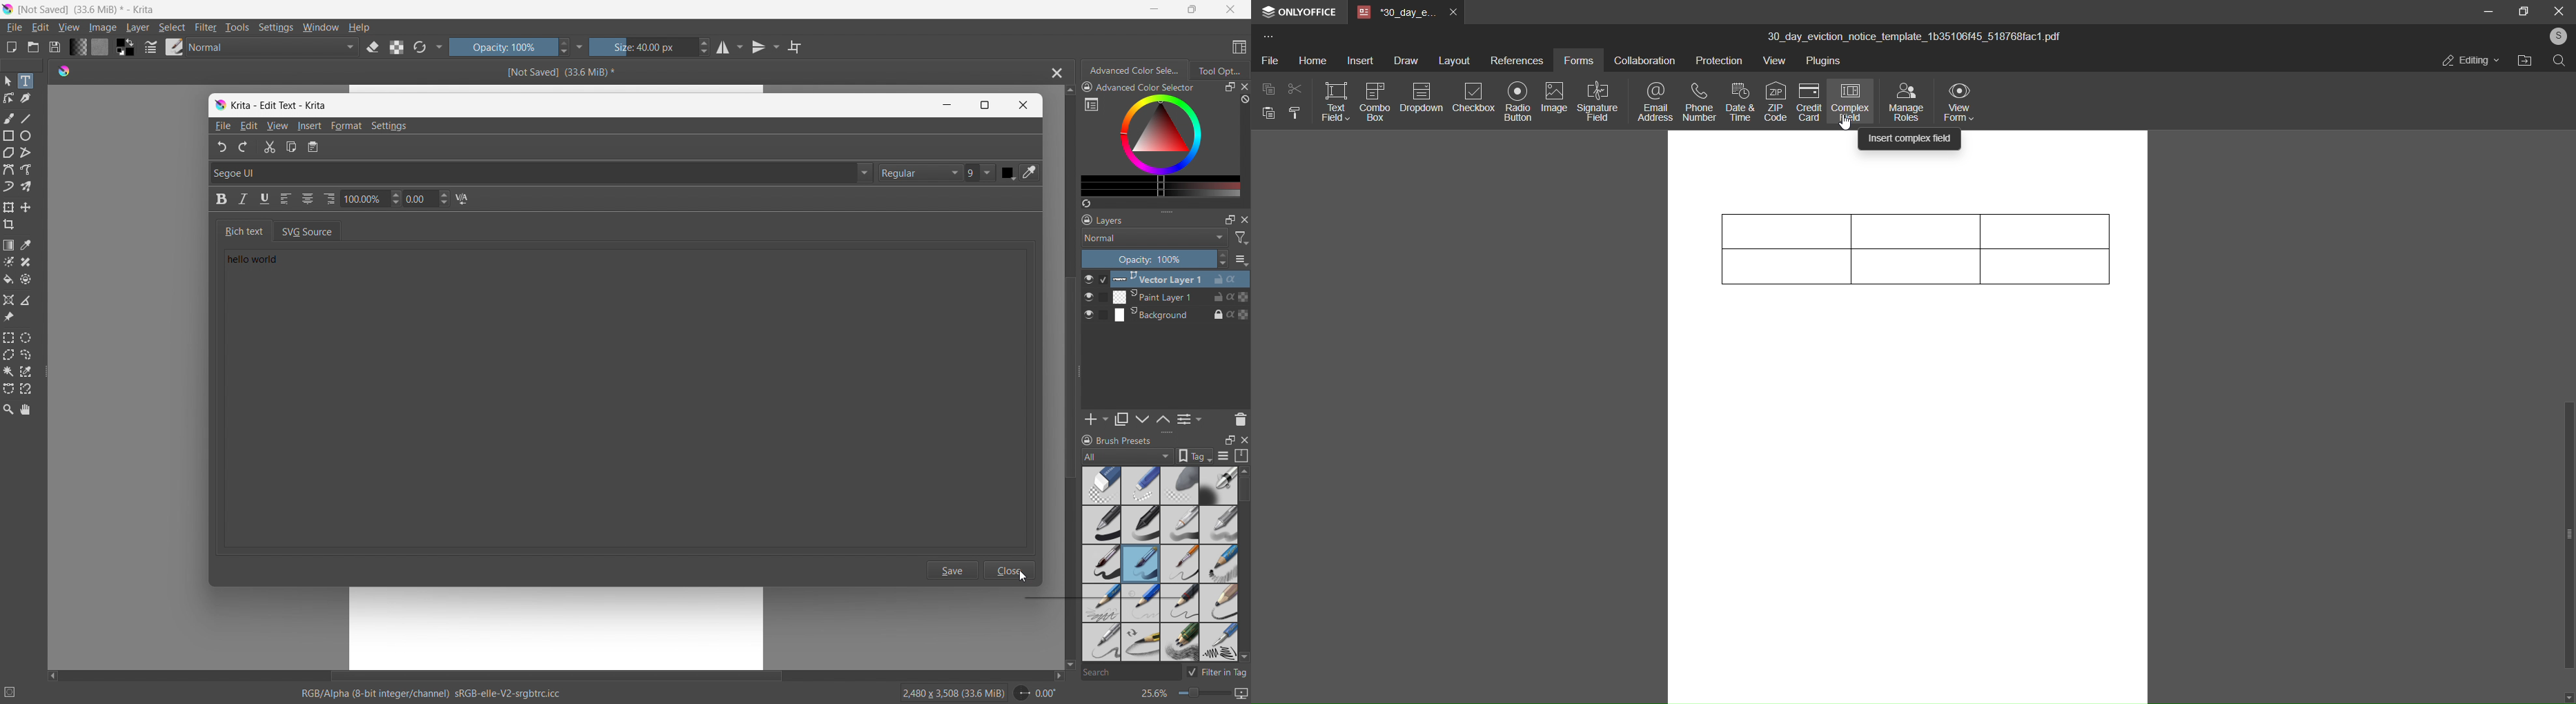  Describe the element at coordinates (1826, 61) in the screenshot. I see `plugins` at that location.